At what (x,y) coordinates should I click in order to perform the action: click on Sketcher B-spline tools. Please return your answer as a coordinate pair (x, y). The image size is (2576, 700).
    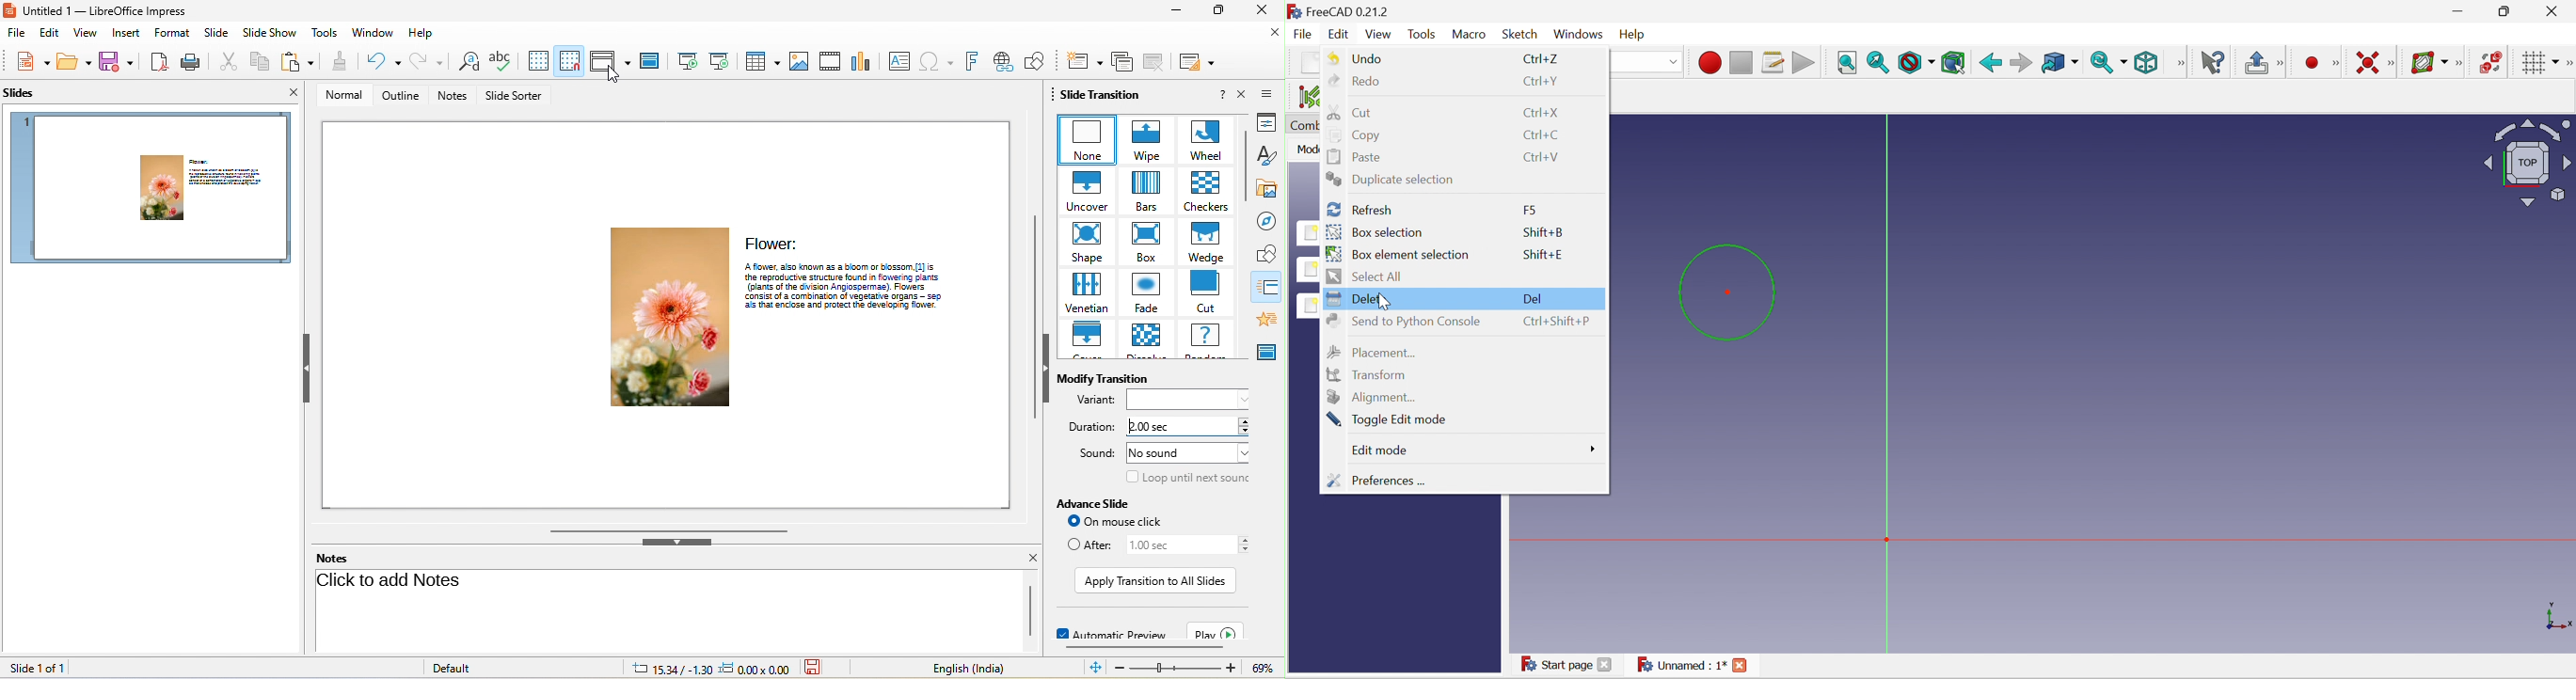
    Looking at the image, I should click on (2462, 63).